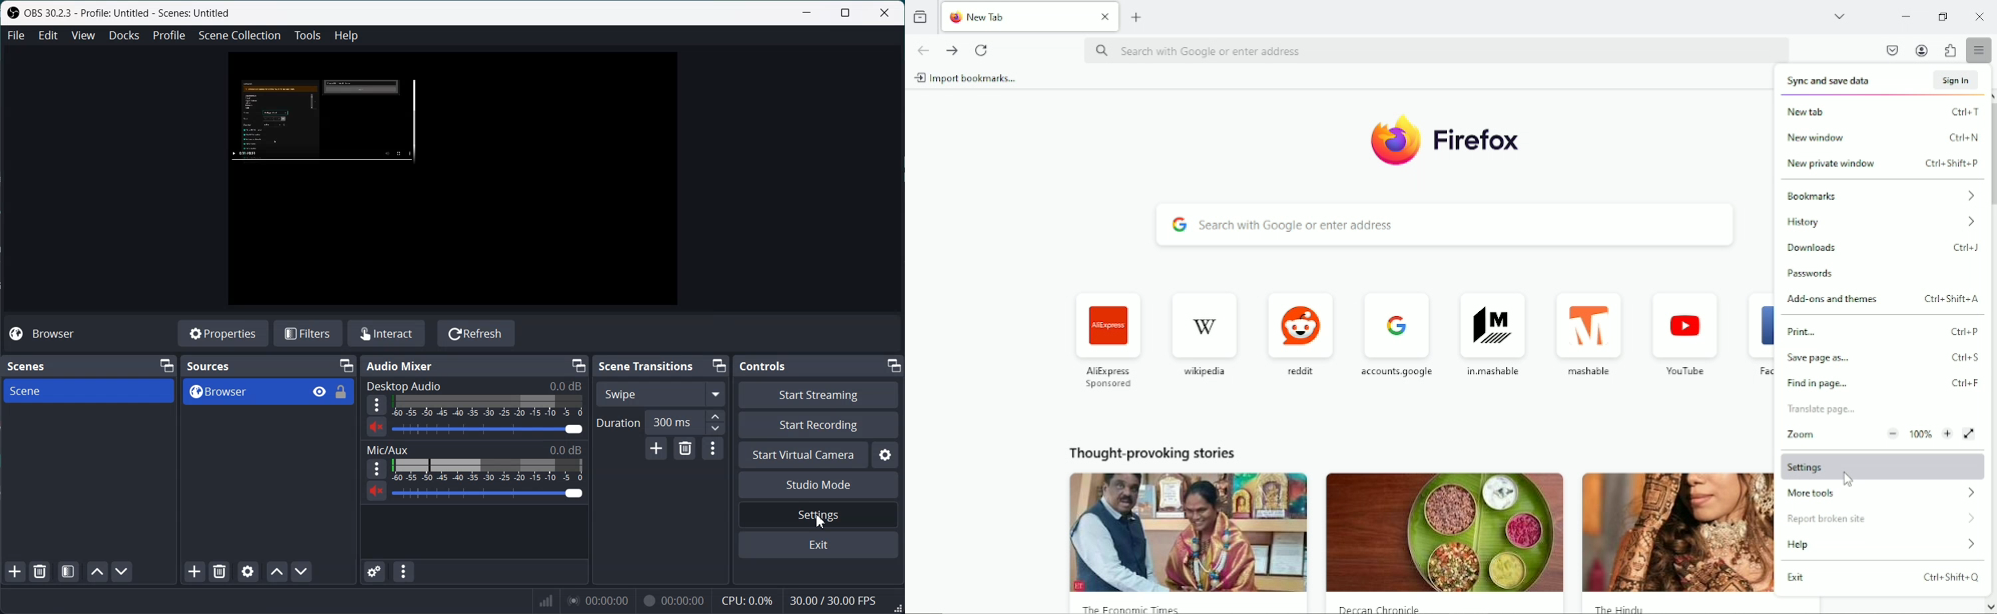  What do you see at coordinates (377, 427) in the screenshot?
I see `Mute/ Unmute` at bounding box center [377, 427].